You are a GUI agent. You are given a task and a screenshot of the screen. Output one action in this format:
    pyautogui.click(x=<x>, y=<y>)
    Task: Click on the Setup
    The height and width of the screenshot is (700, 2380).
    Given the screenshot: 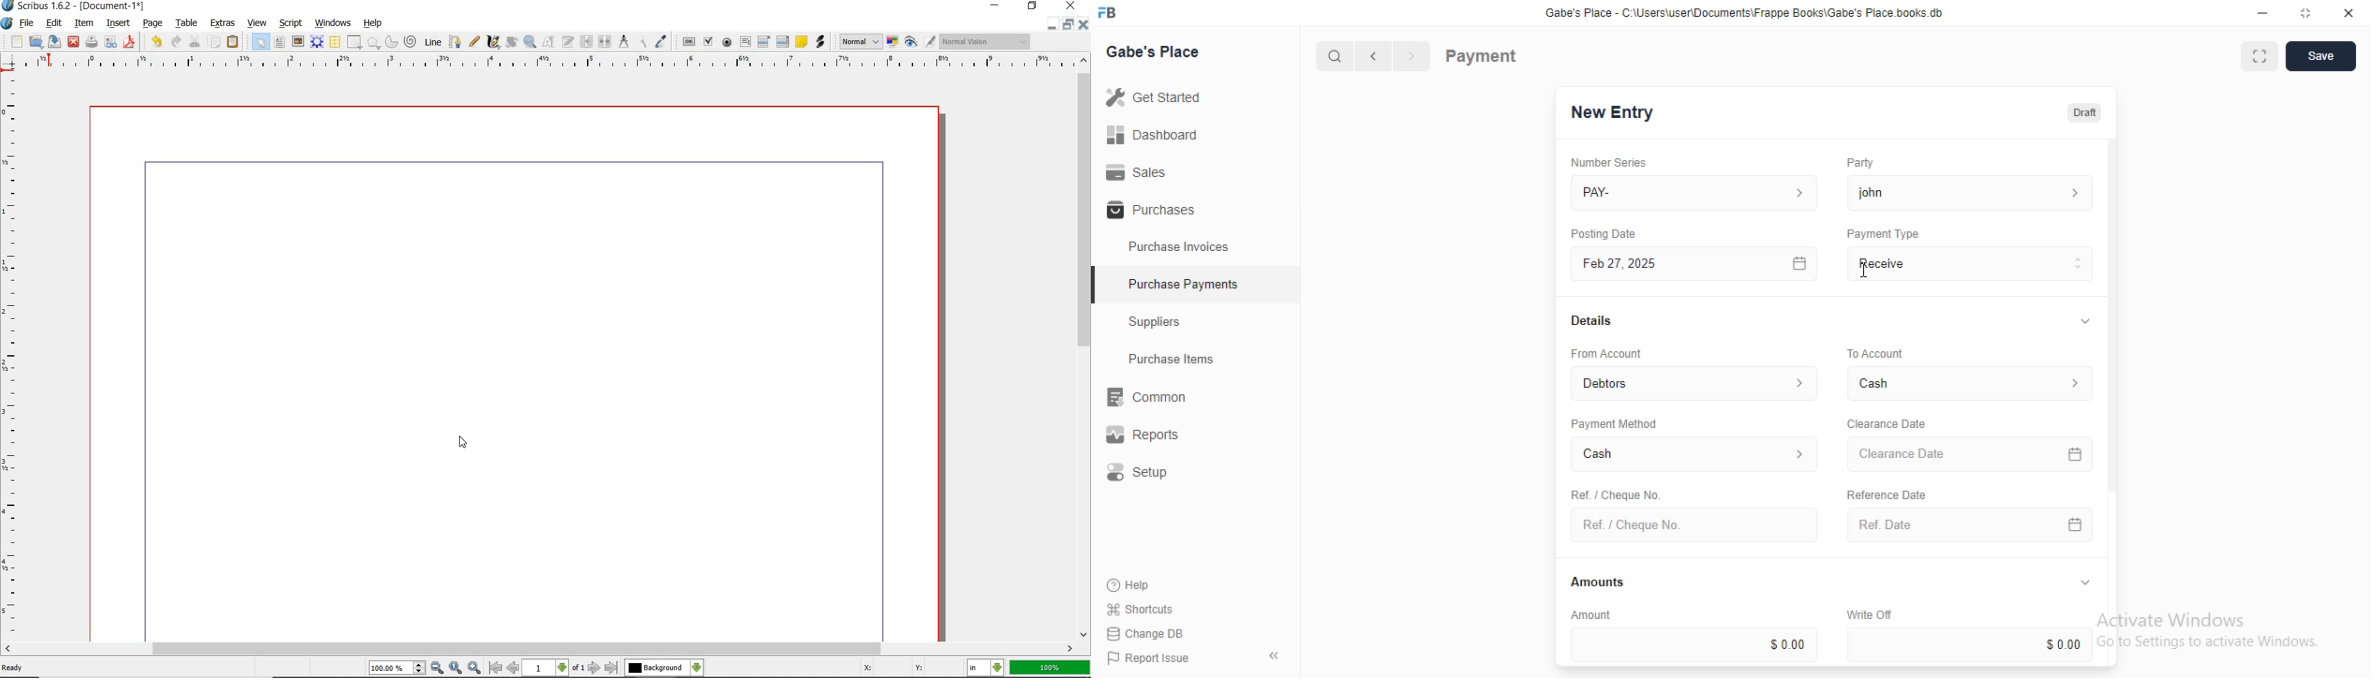 What is the action you would take?
    pyautogui.click(x=1152, y=473)
    